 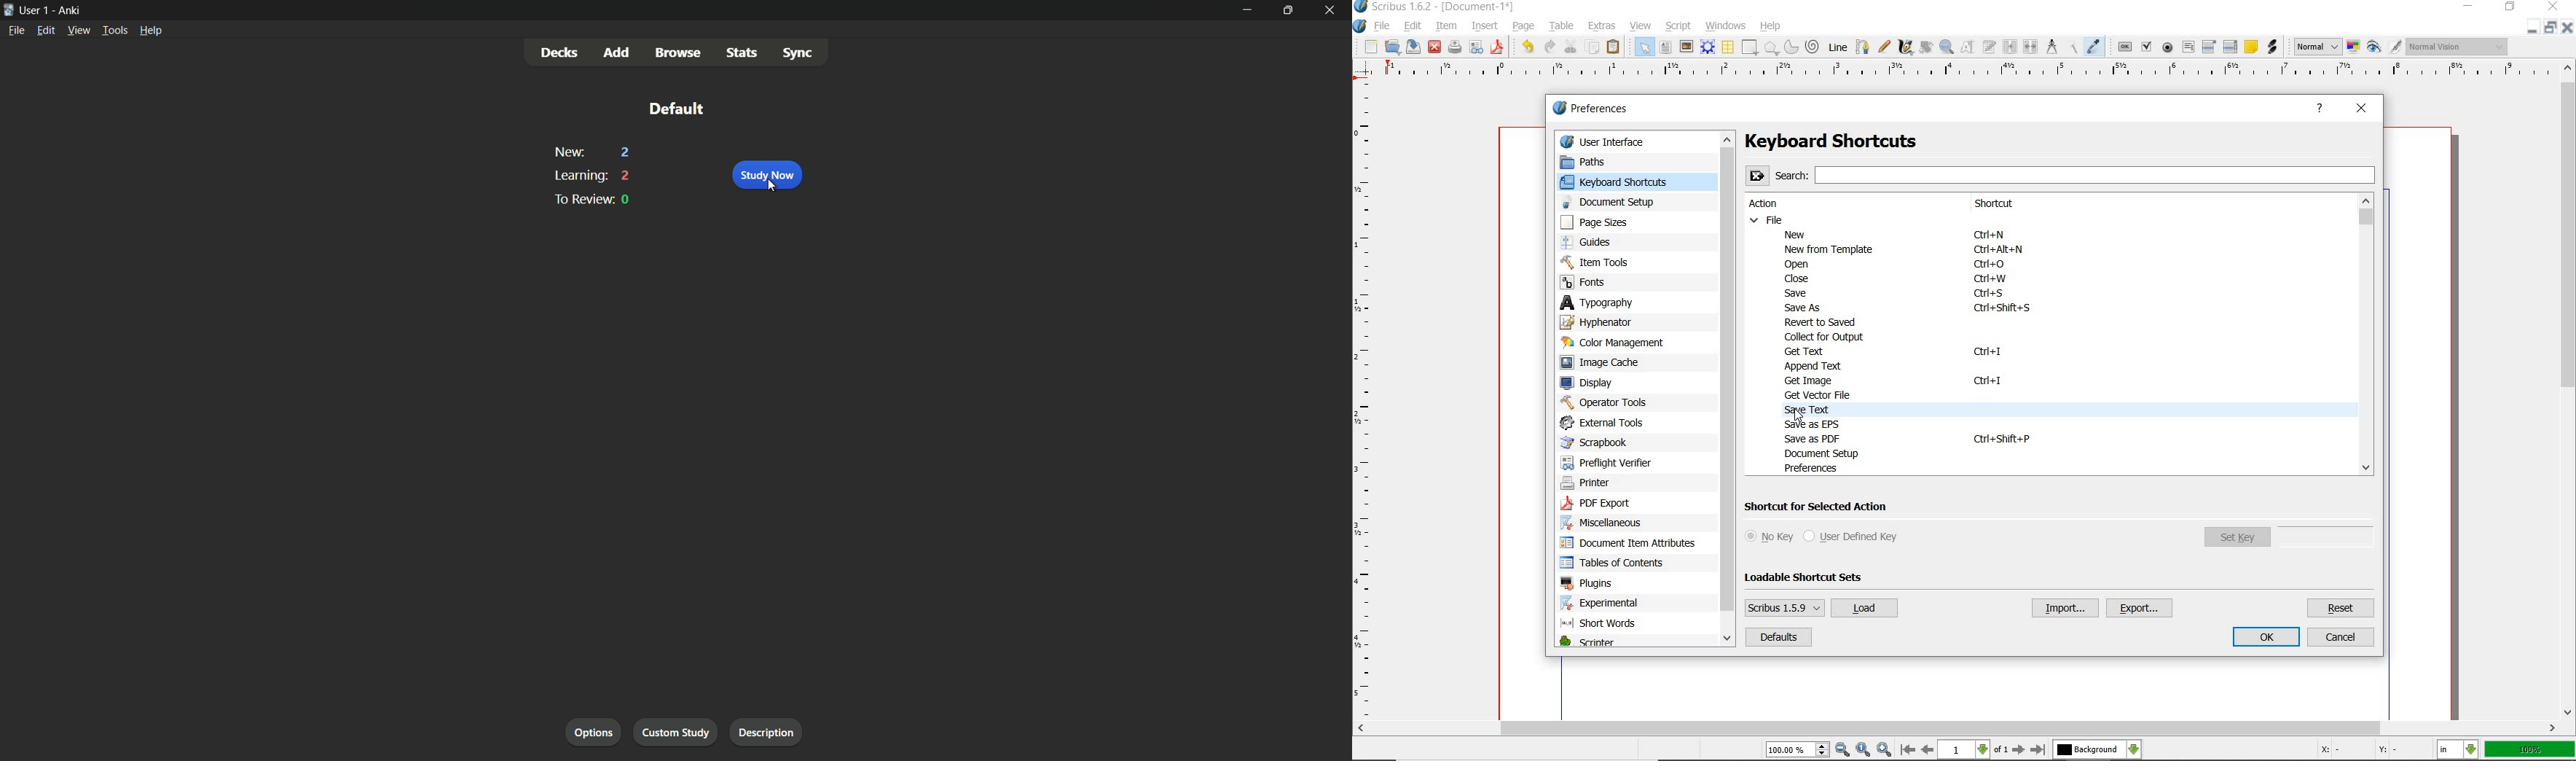 What do you see at coordinates (78, 30) in the screenshot?
I see `view` at bounding box center [78, 30].